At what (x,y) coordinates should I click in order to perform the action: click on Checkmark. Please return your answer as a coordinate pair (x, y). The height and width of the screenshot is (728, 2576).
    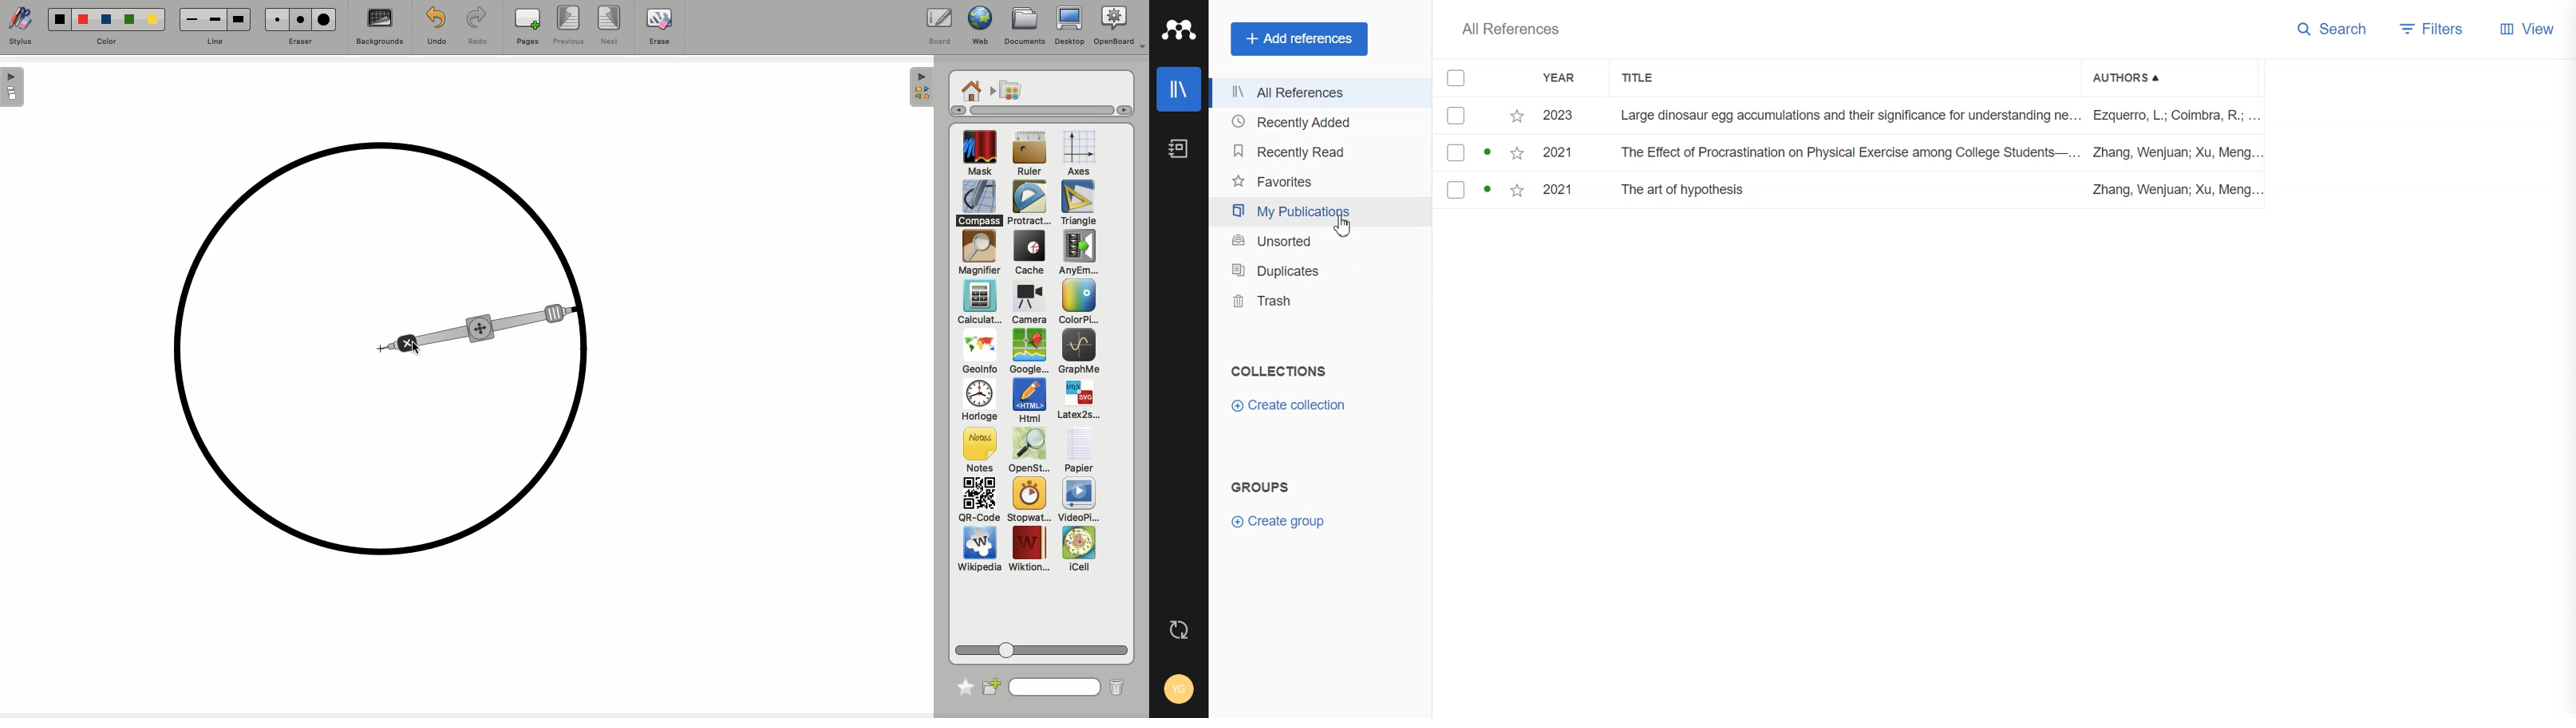
    Looking at the image, I should click on (1456, 116).